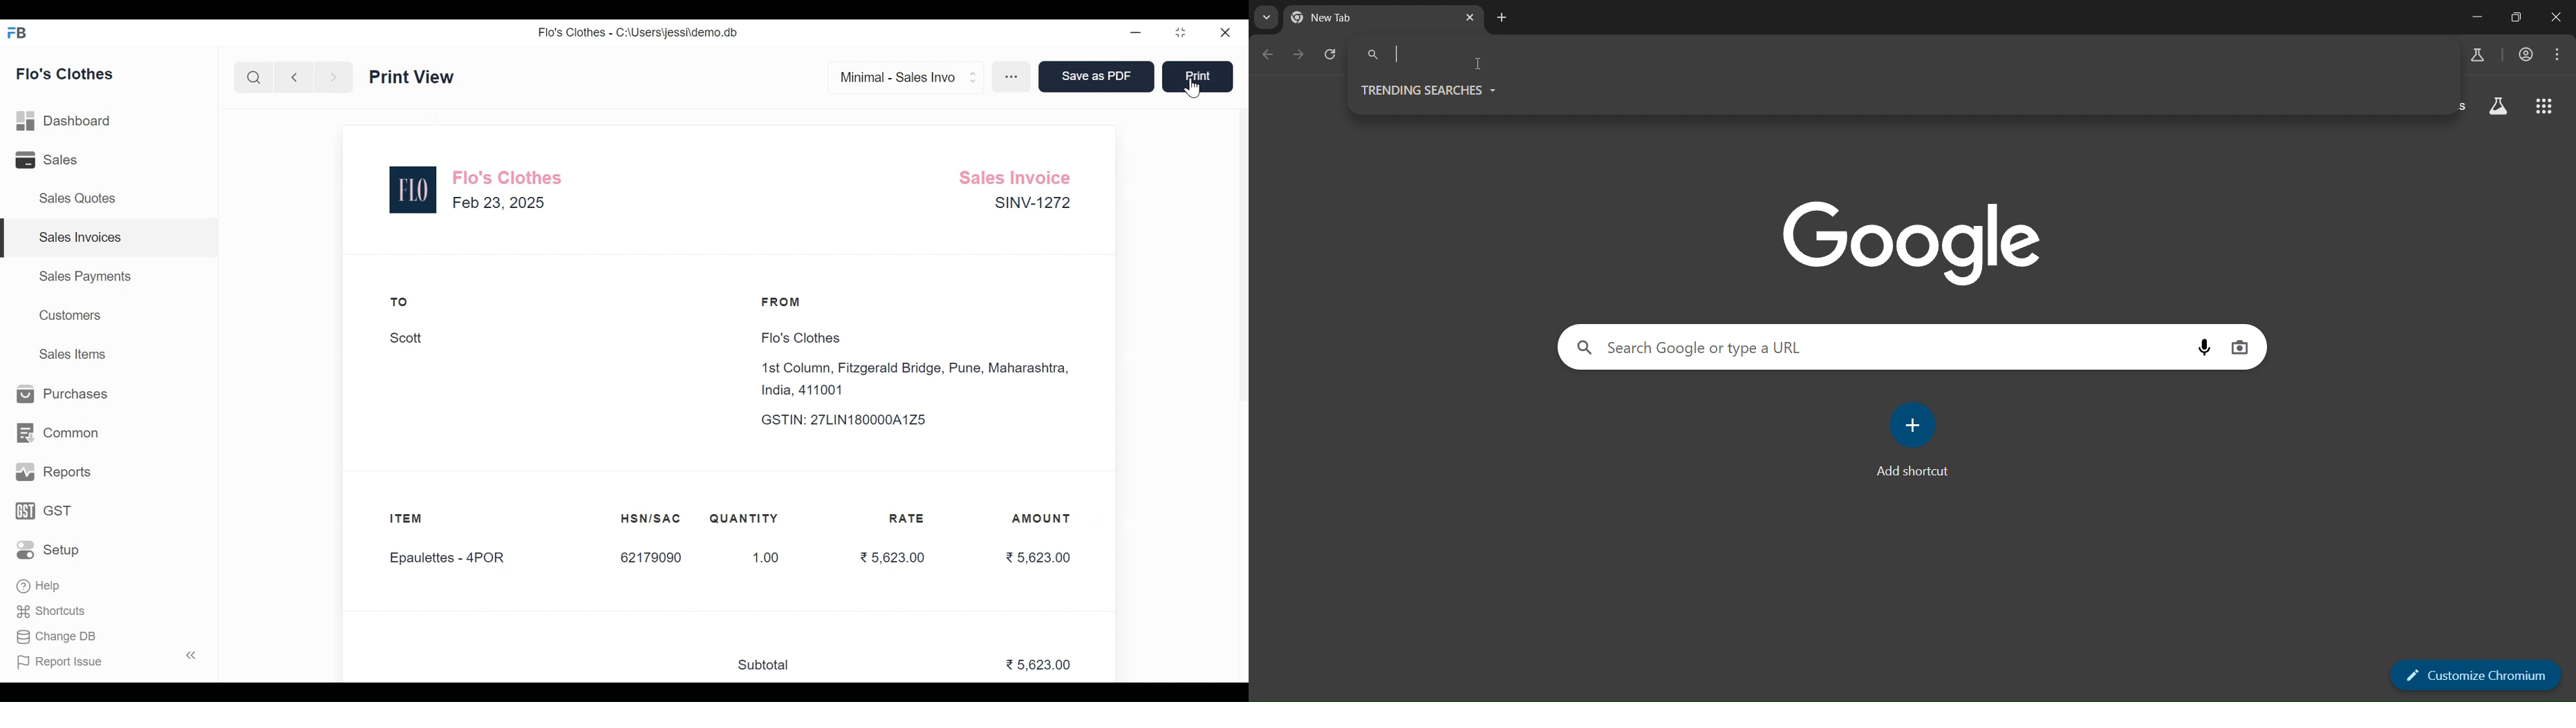  What do you see at coordinates (64, 396) in the screenshot?
I see `Purchases` at bounding box center [64, 396].